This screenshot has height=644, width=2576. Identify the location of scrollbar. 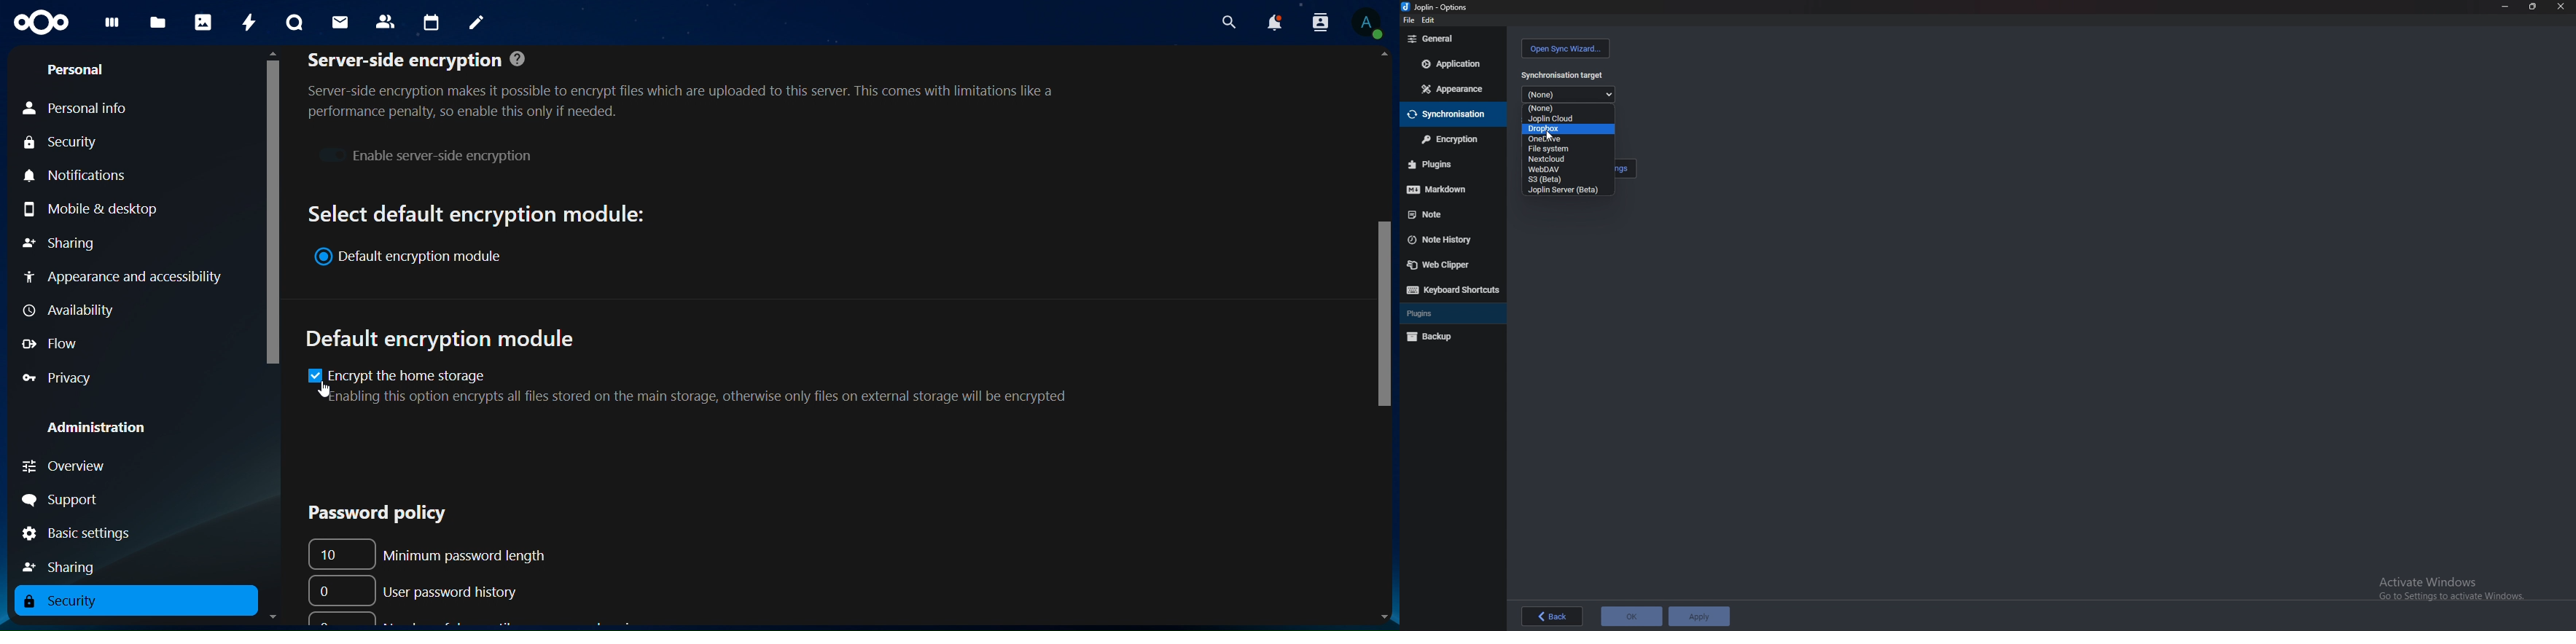
(273, 210).